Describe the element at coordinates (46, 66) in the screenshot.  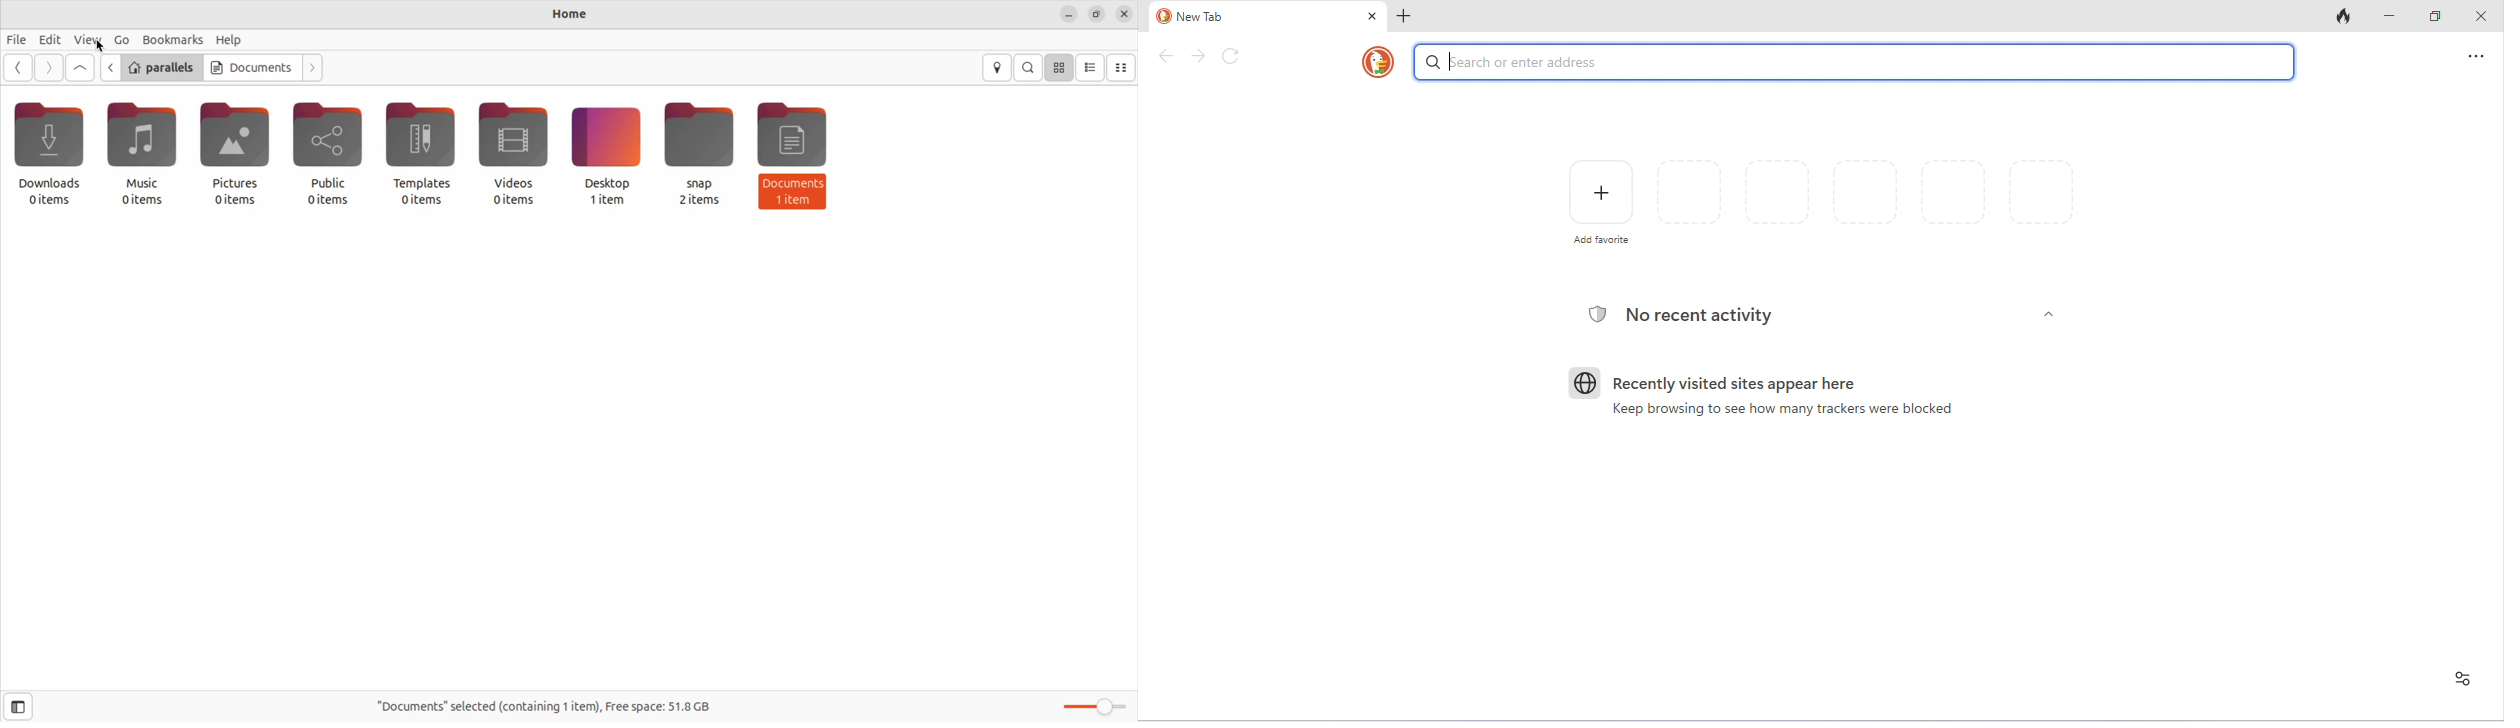
I see `go next` at that location.